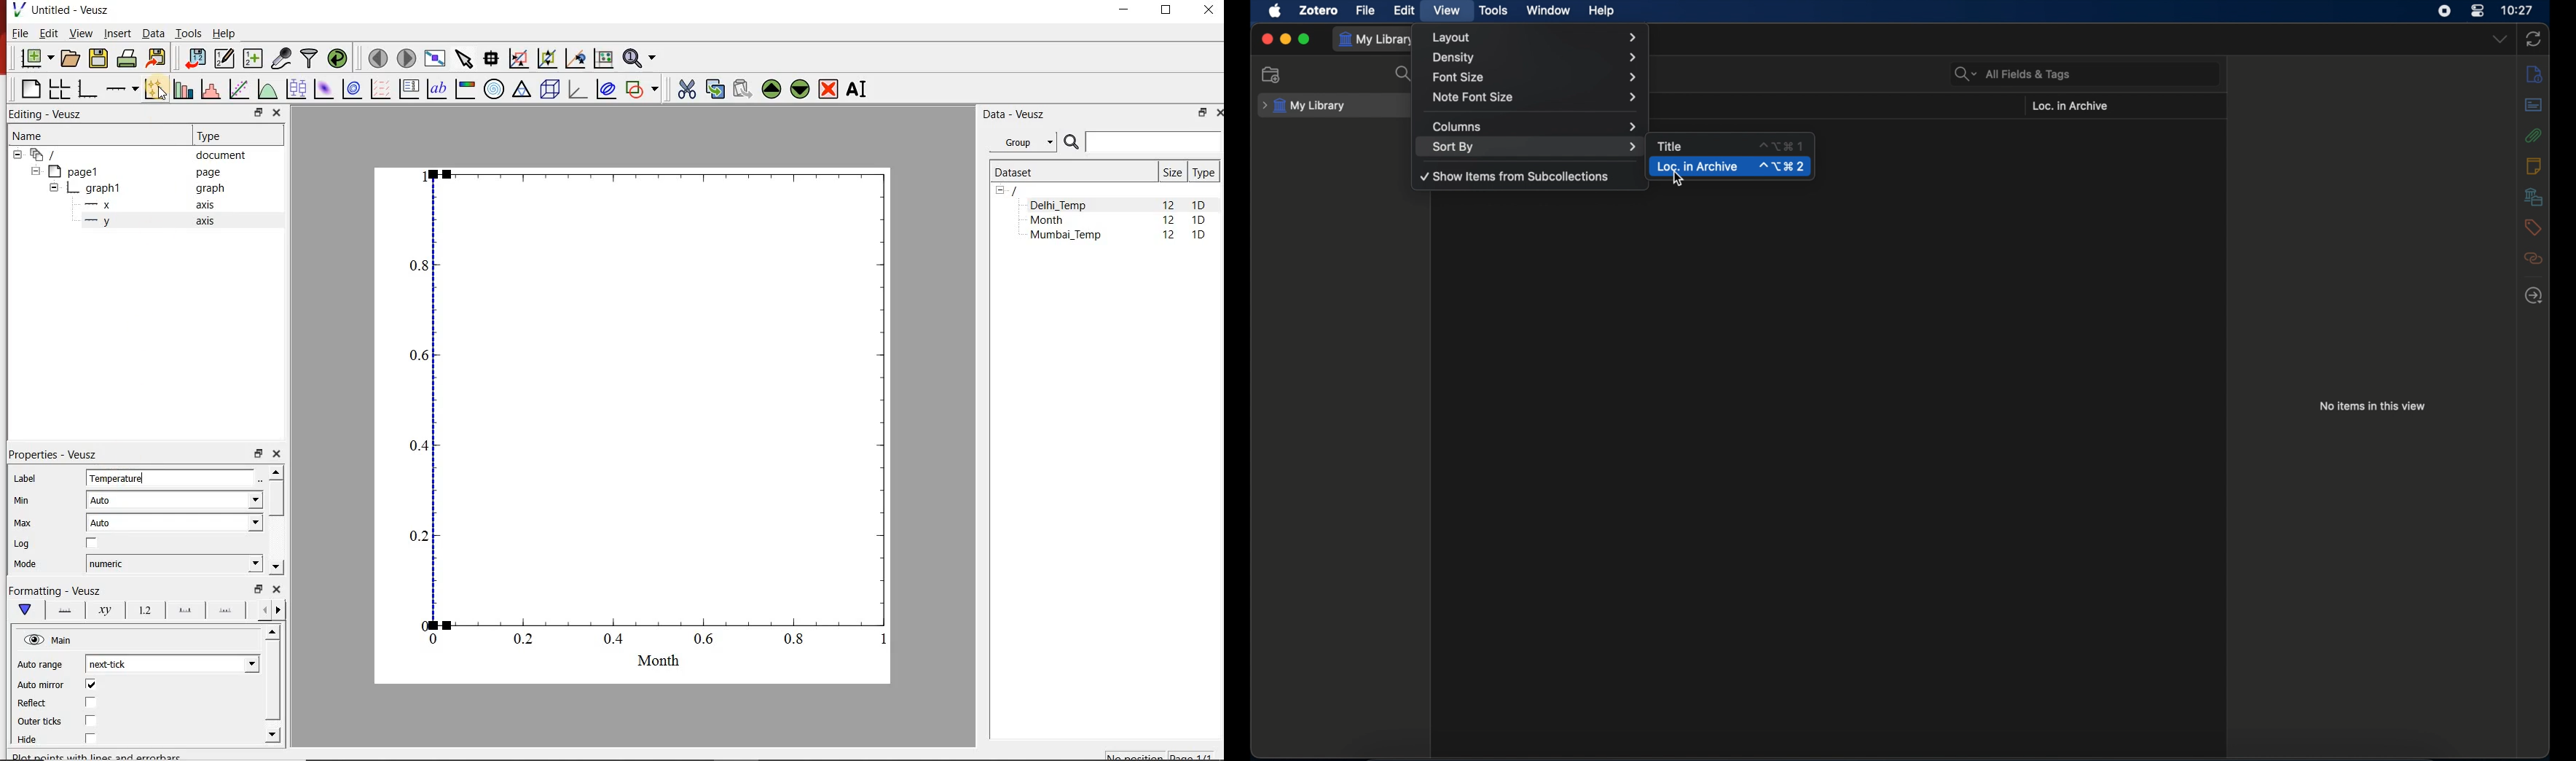  I want to click on loc. in archive, so click(2070, 106).